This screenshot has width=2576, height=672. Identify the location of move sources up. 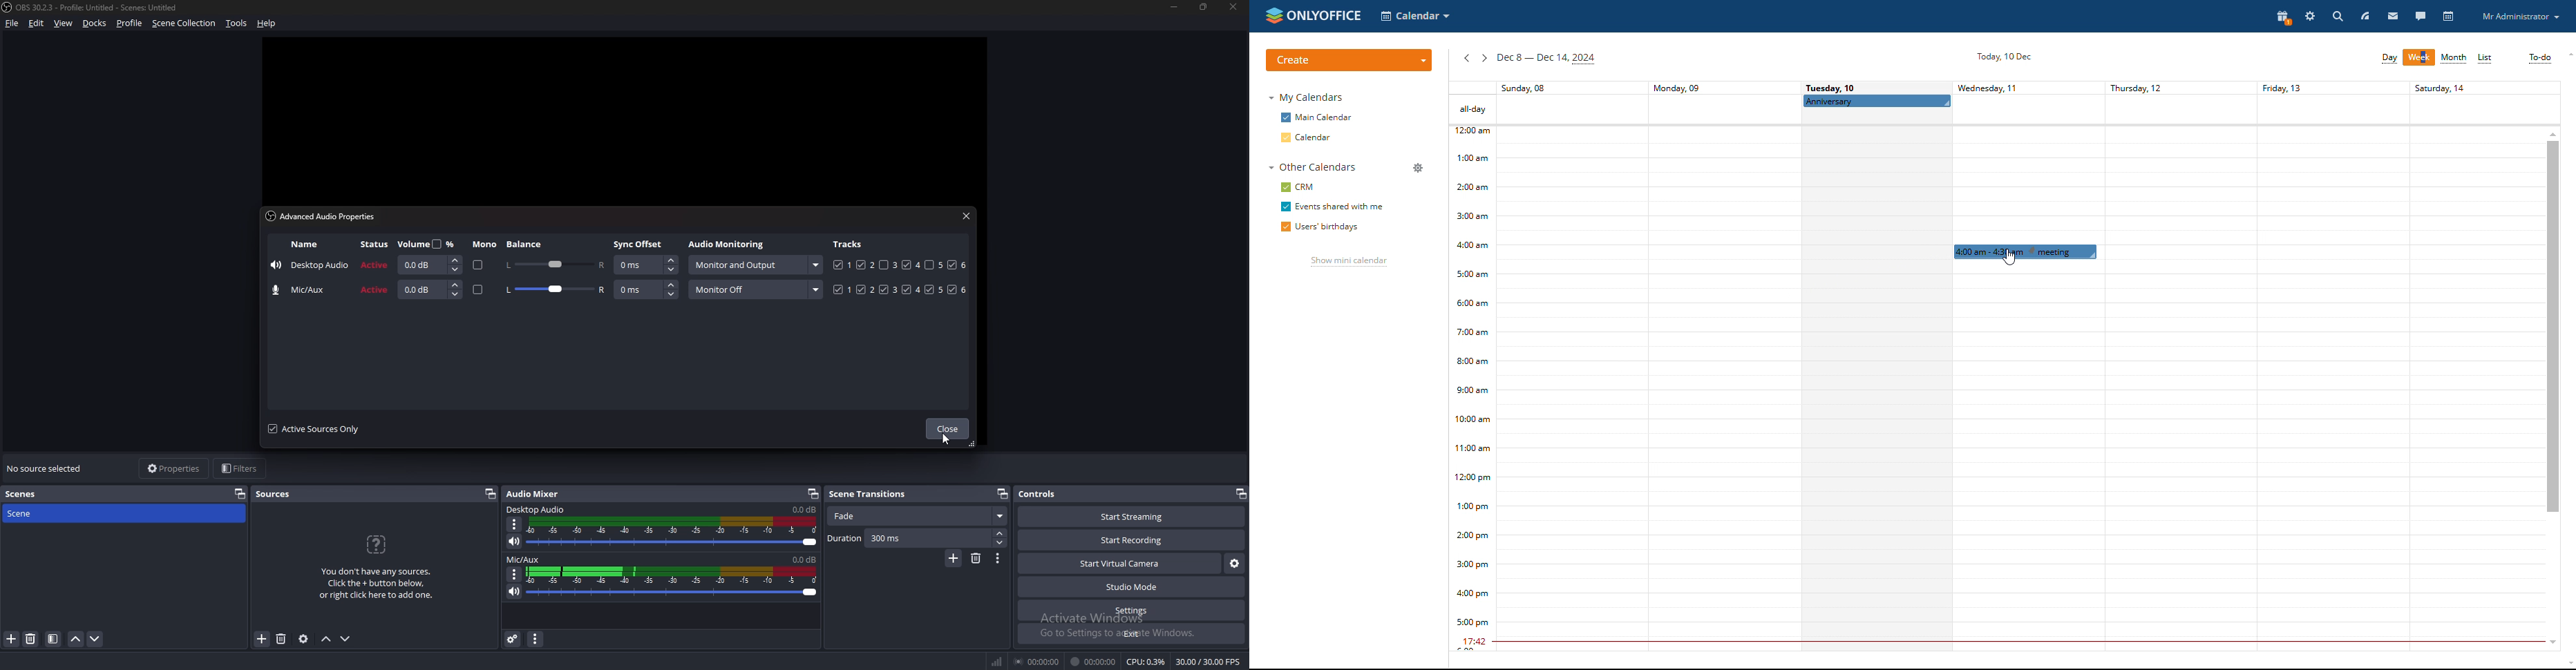
(327, 639).